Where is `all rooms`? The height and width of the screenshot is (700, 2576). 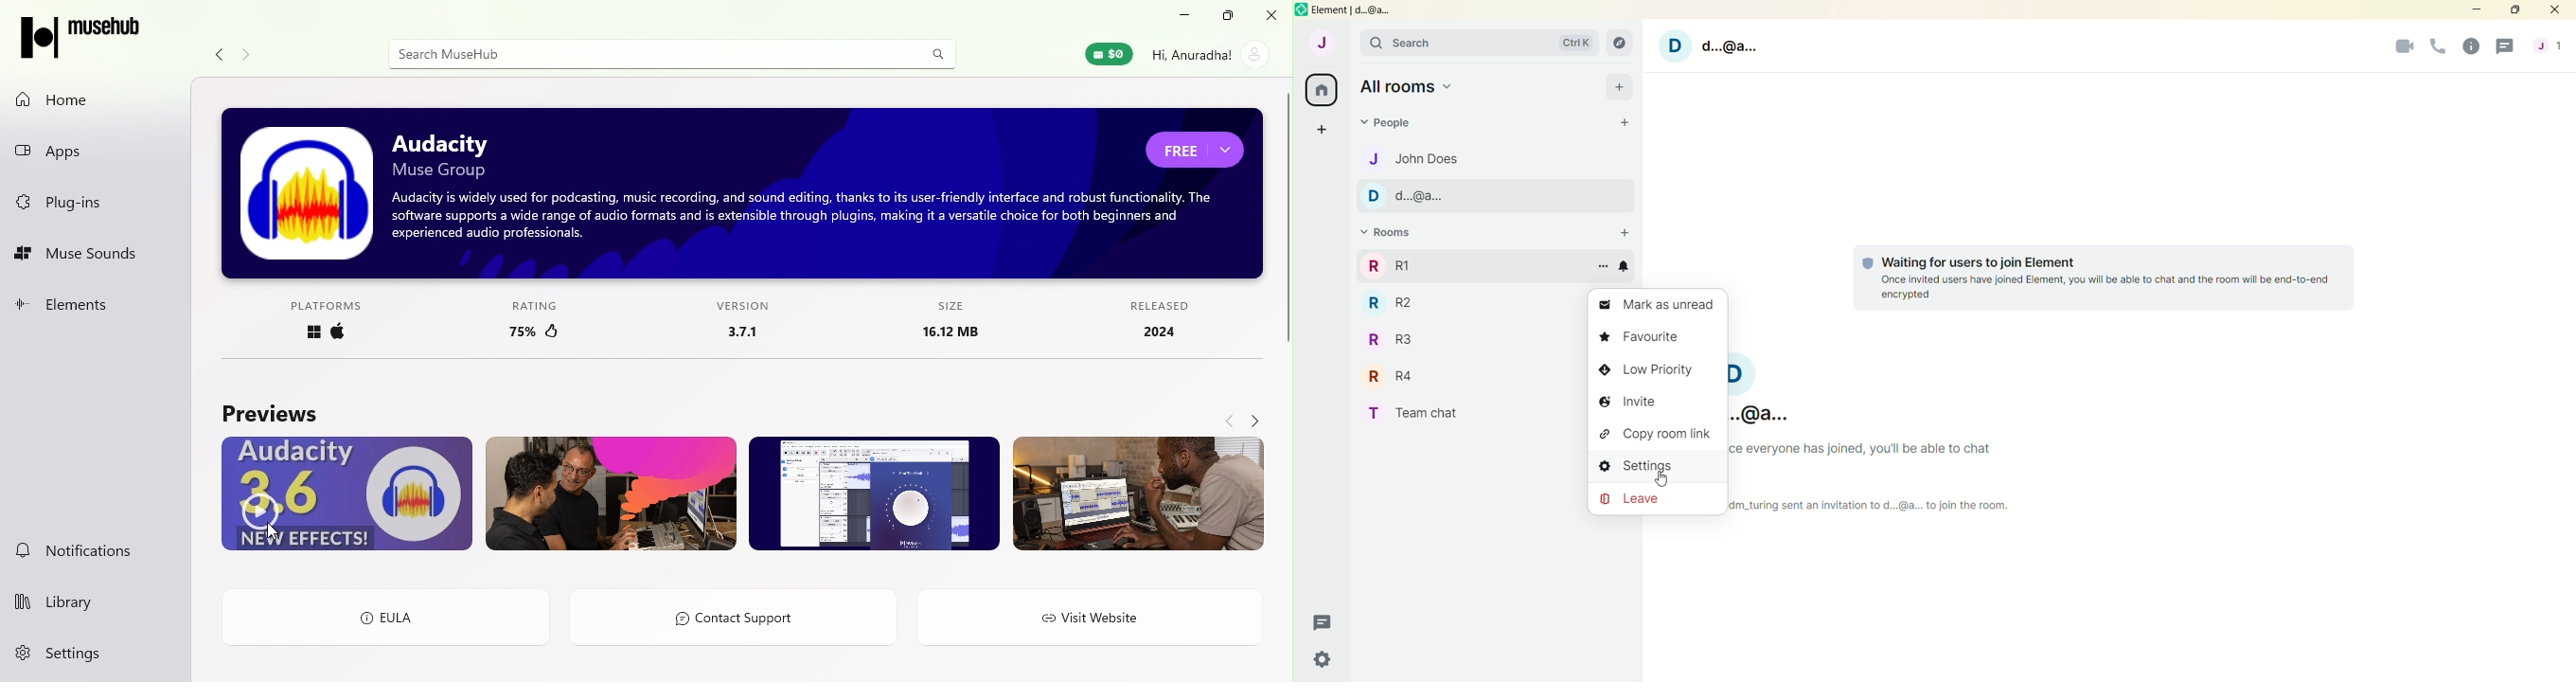
all rooms is located at coordinates (1407, 86).